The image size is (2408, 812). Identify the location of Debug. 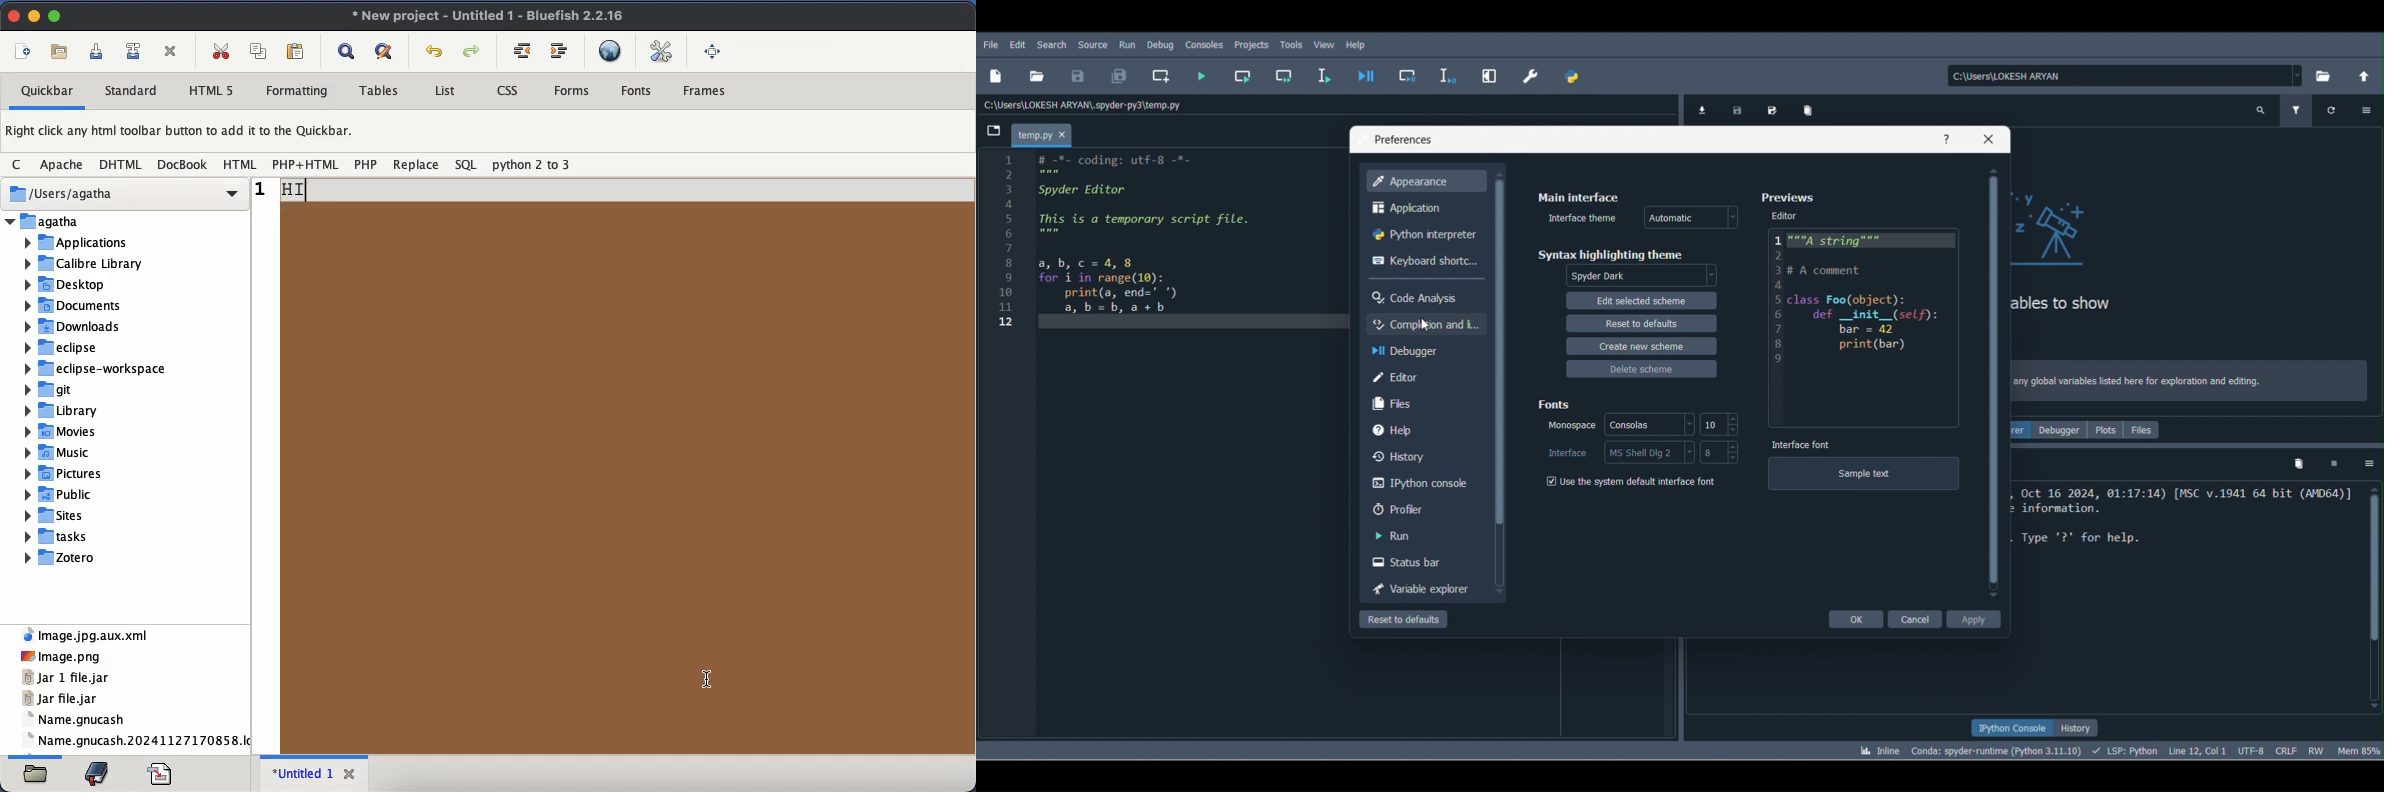
(1161, 45).